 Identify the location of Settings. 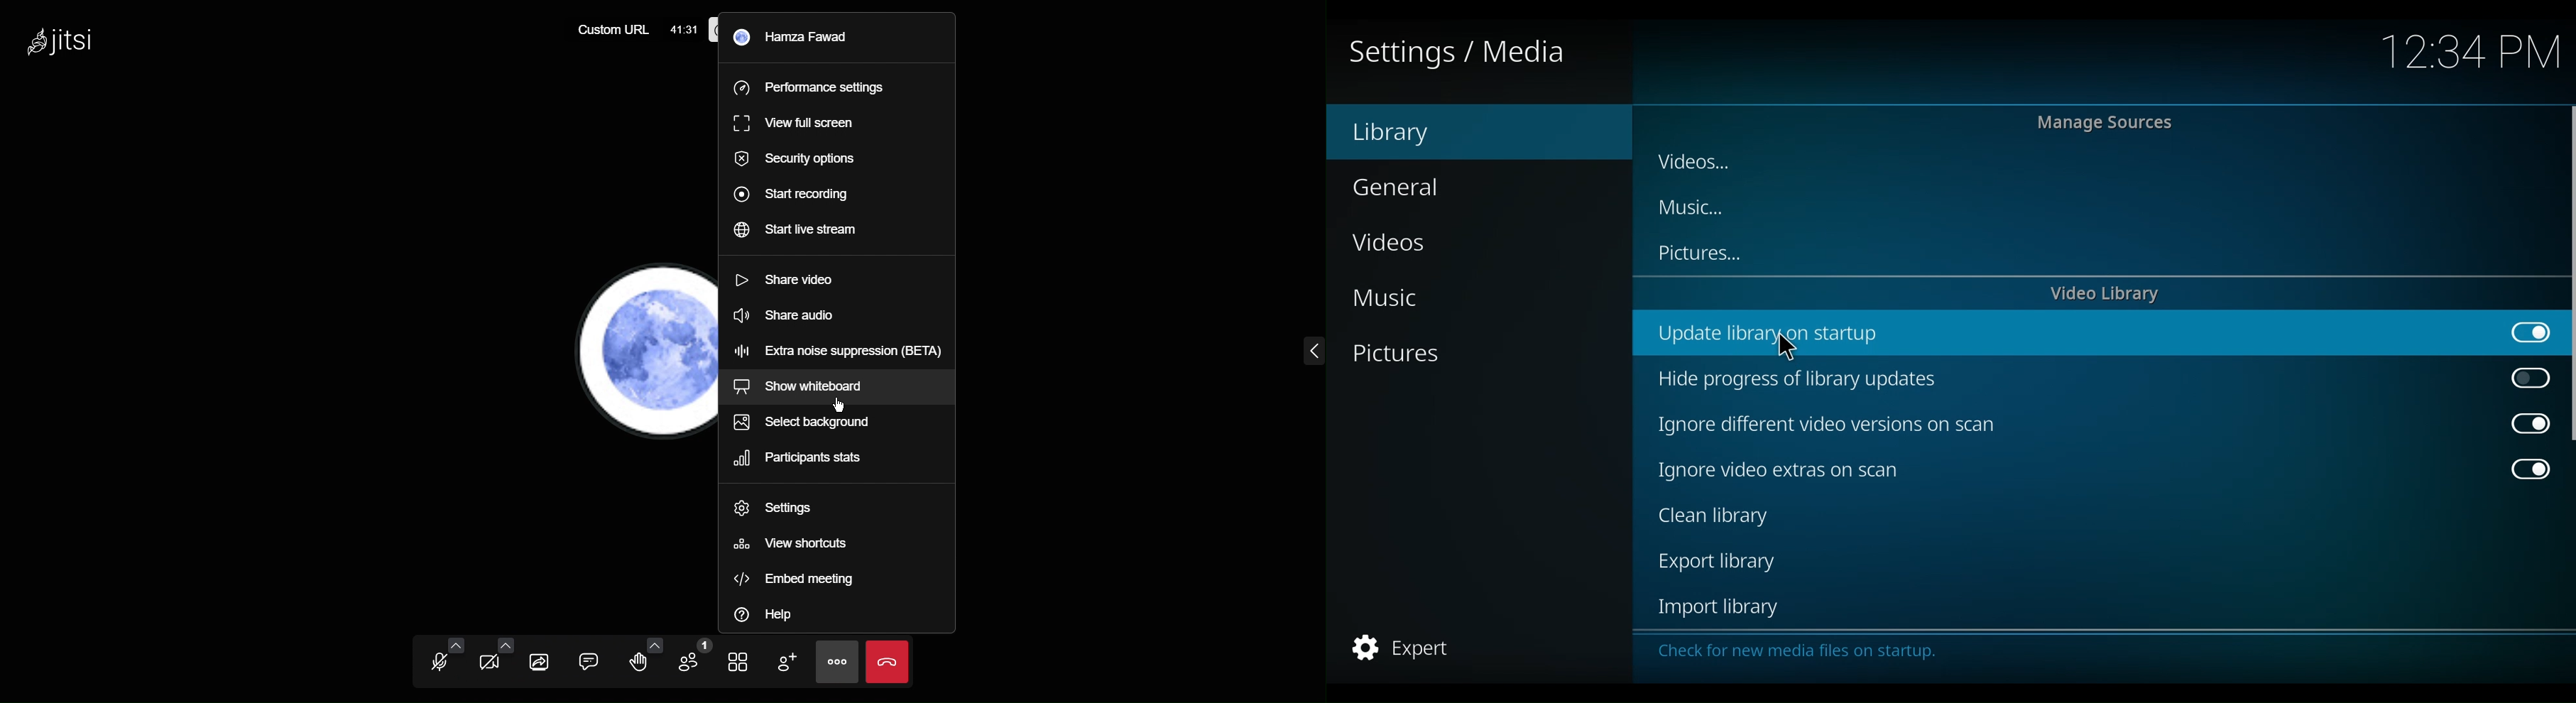
(780, 507).